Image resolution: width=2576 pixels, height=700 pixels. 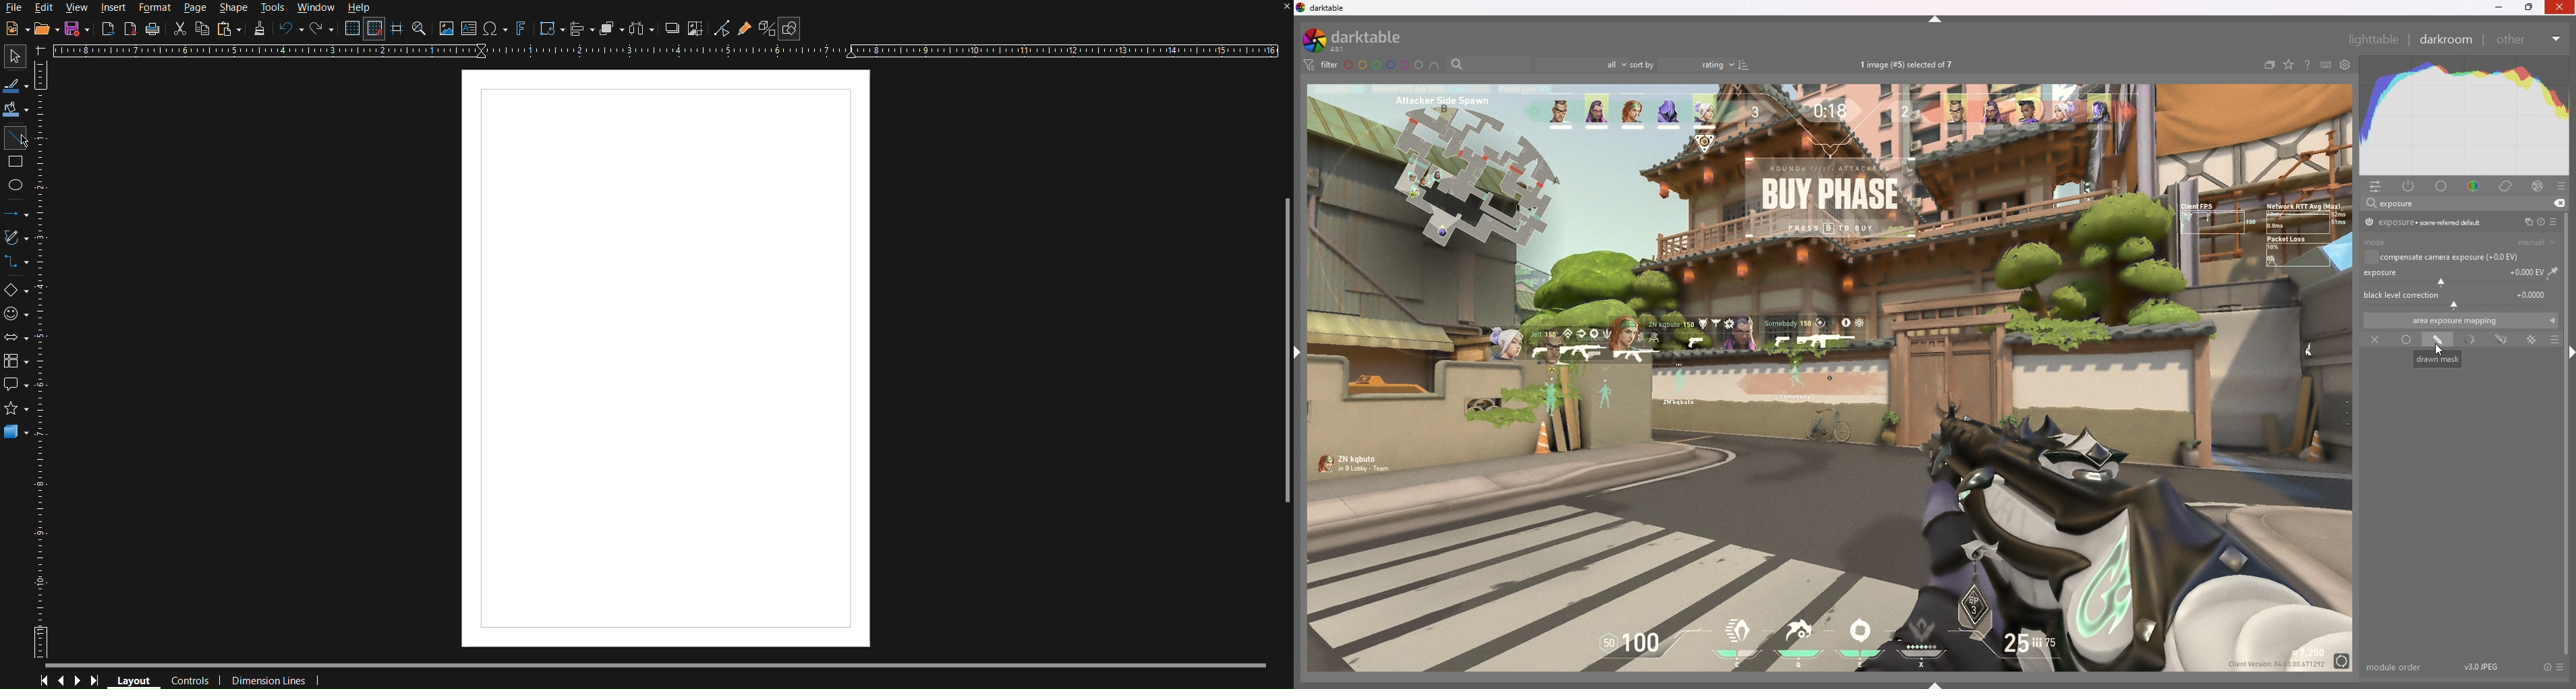 I want to click on parametric mask, so click(x=2470, y=340).